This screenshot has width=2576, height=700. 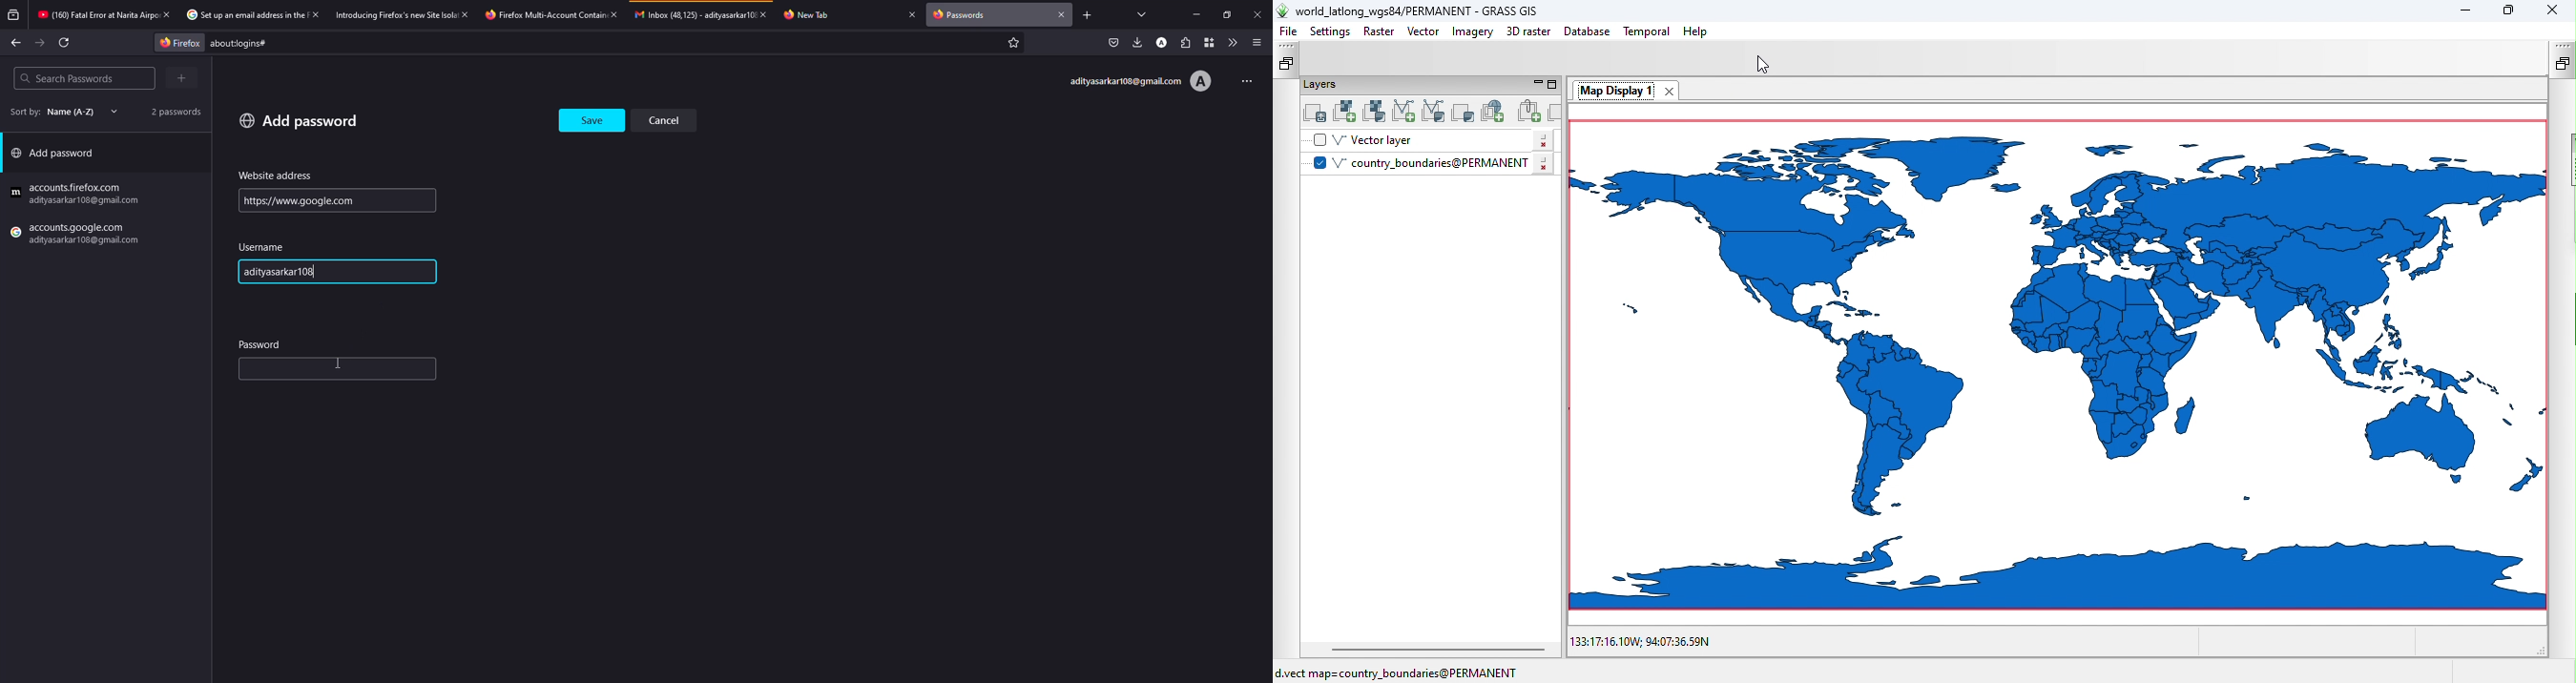 I want to click on close, so click(x=768, y=14).